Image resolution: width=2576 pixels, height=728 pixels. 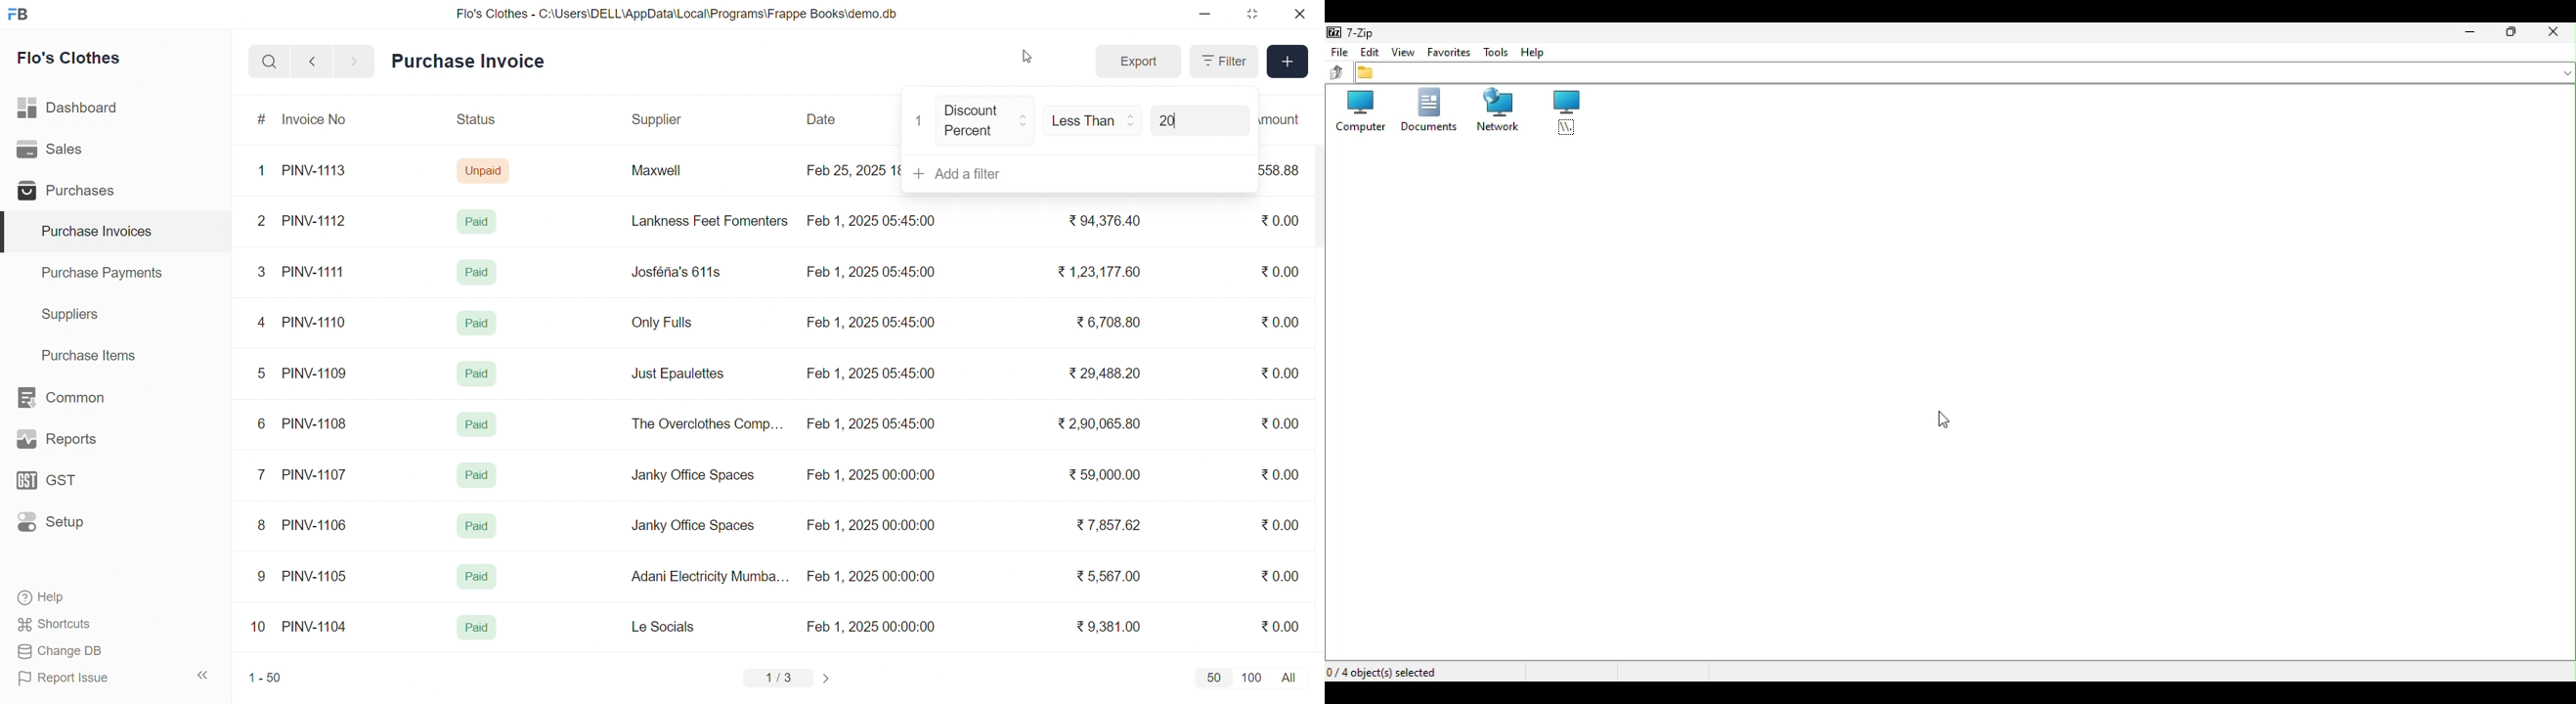 I want to click on ₹6,708.80, so click(x=1108, y=320).